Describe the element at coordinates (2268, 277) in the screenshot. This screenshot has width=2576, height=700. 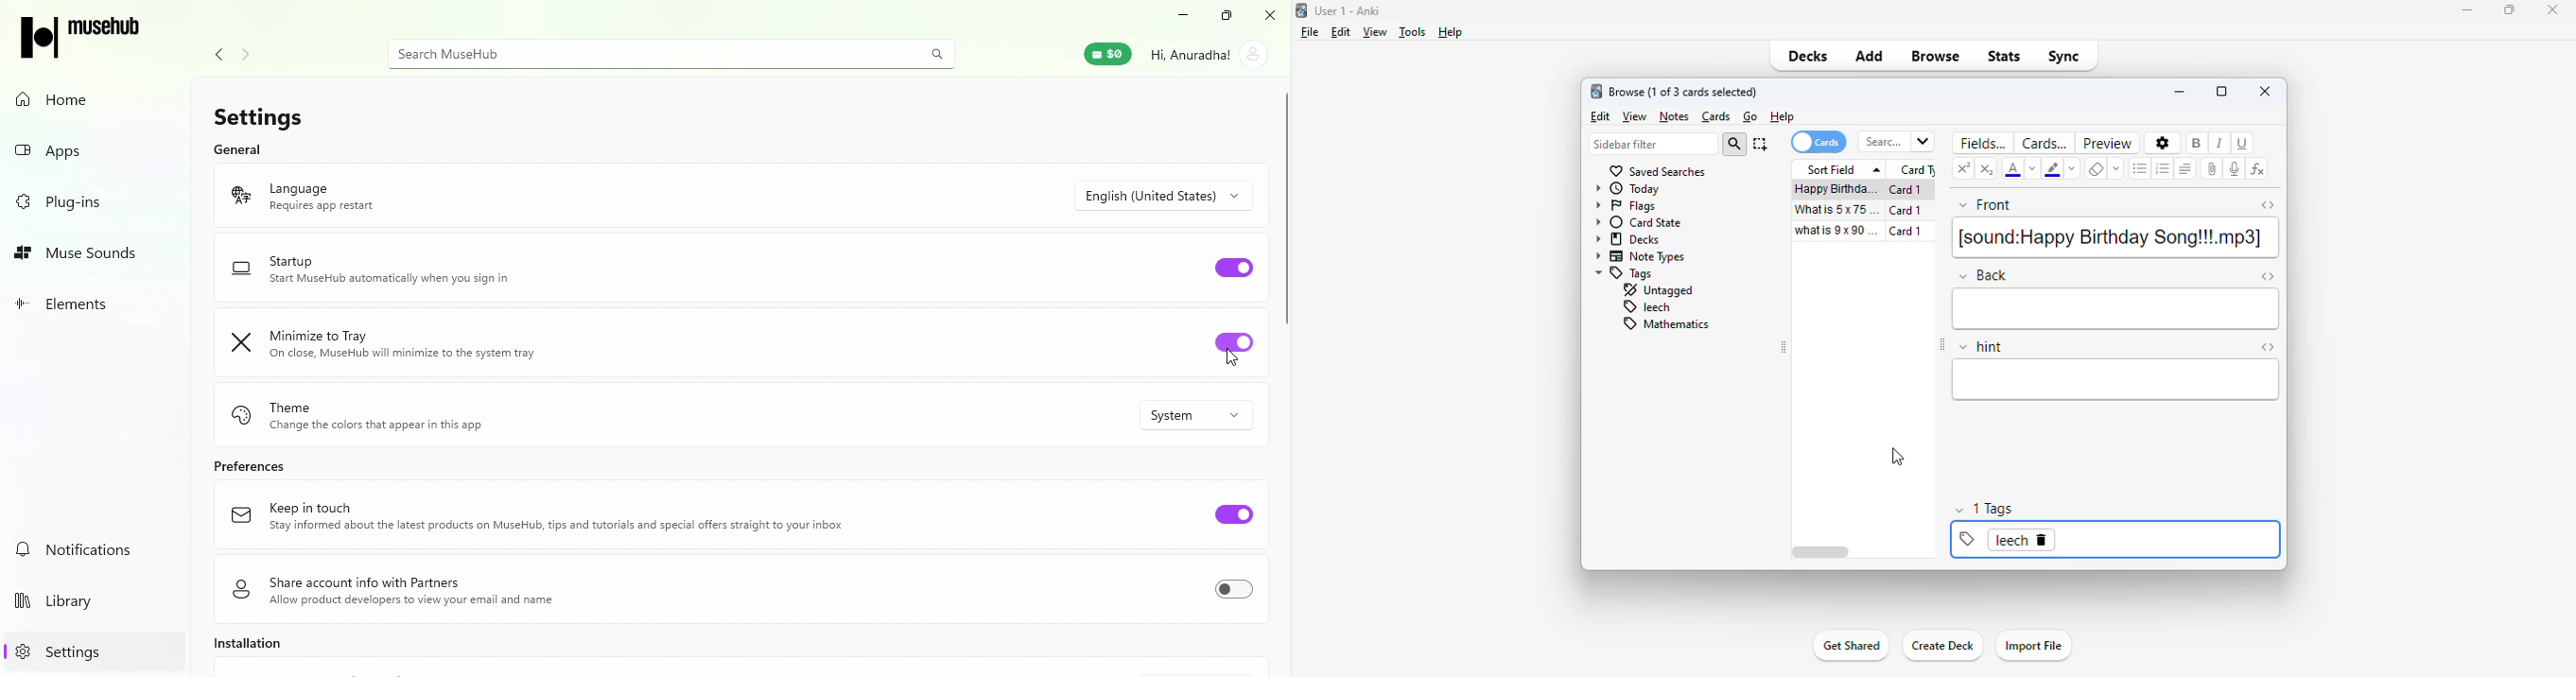
I see `toggle HTML editor` at that location.